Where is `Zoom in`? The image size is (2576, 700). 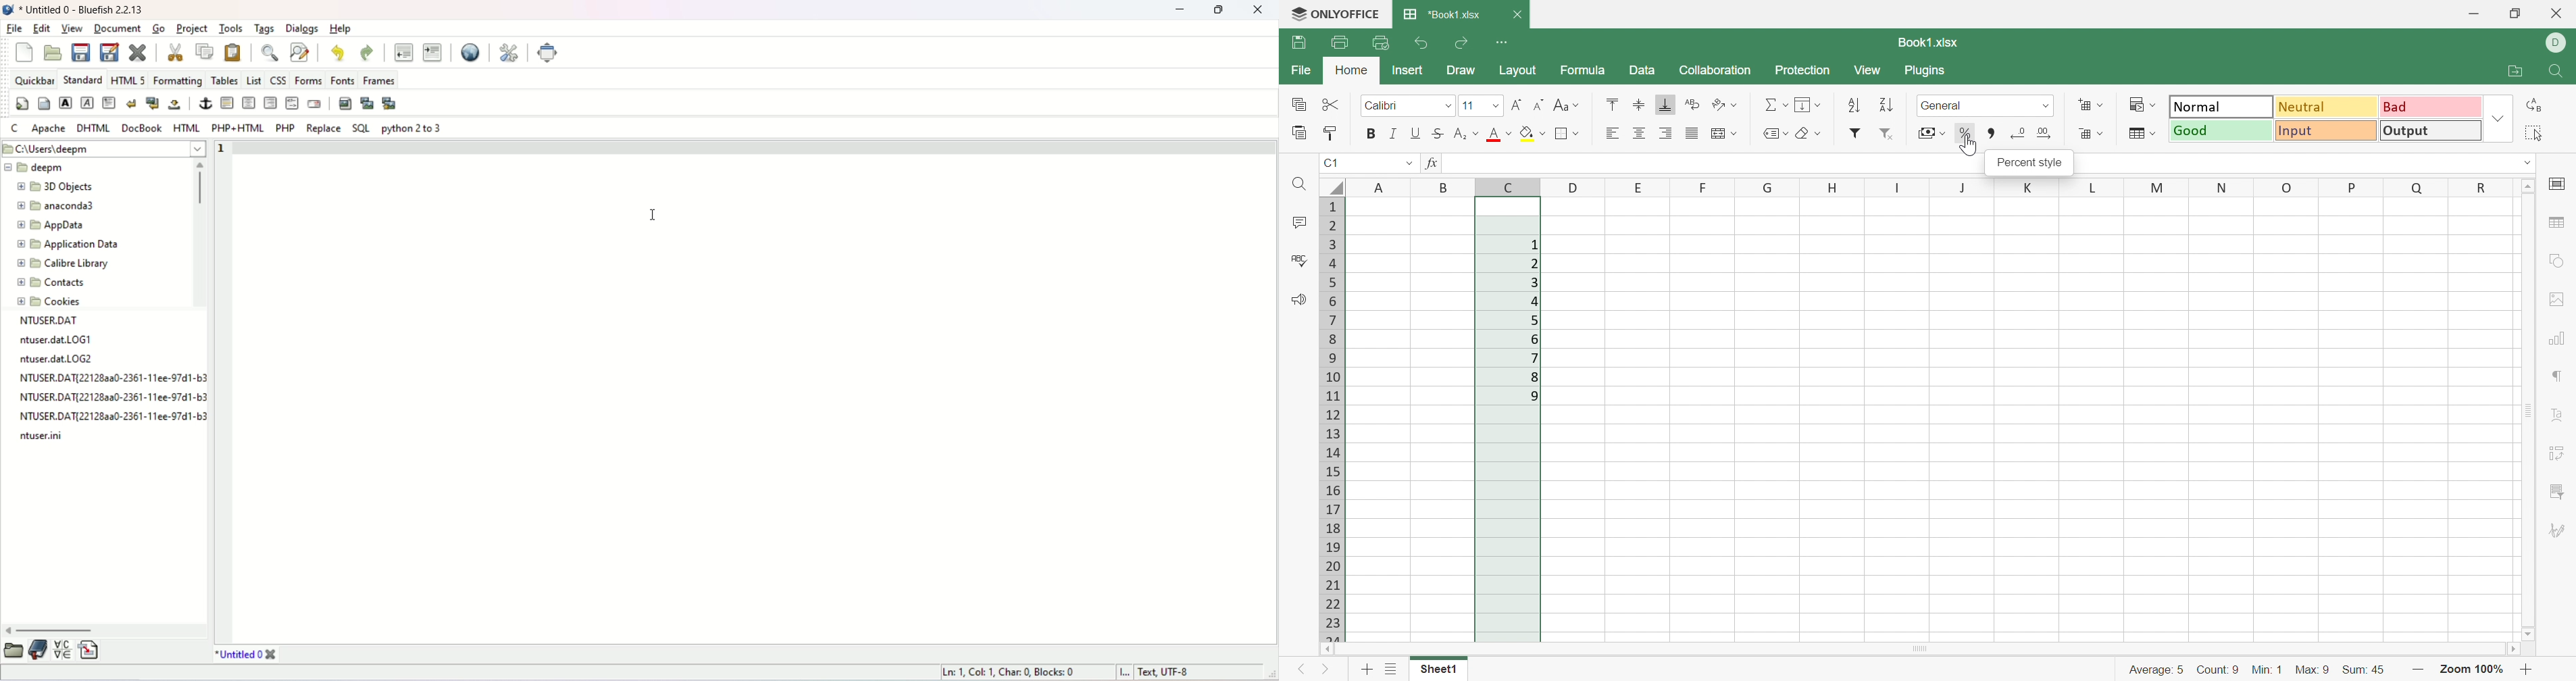 Zoom in is located at coordinates (2419, 668).